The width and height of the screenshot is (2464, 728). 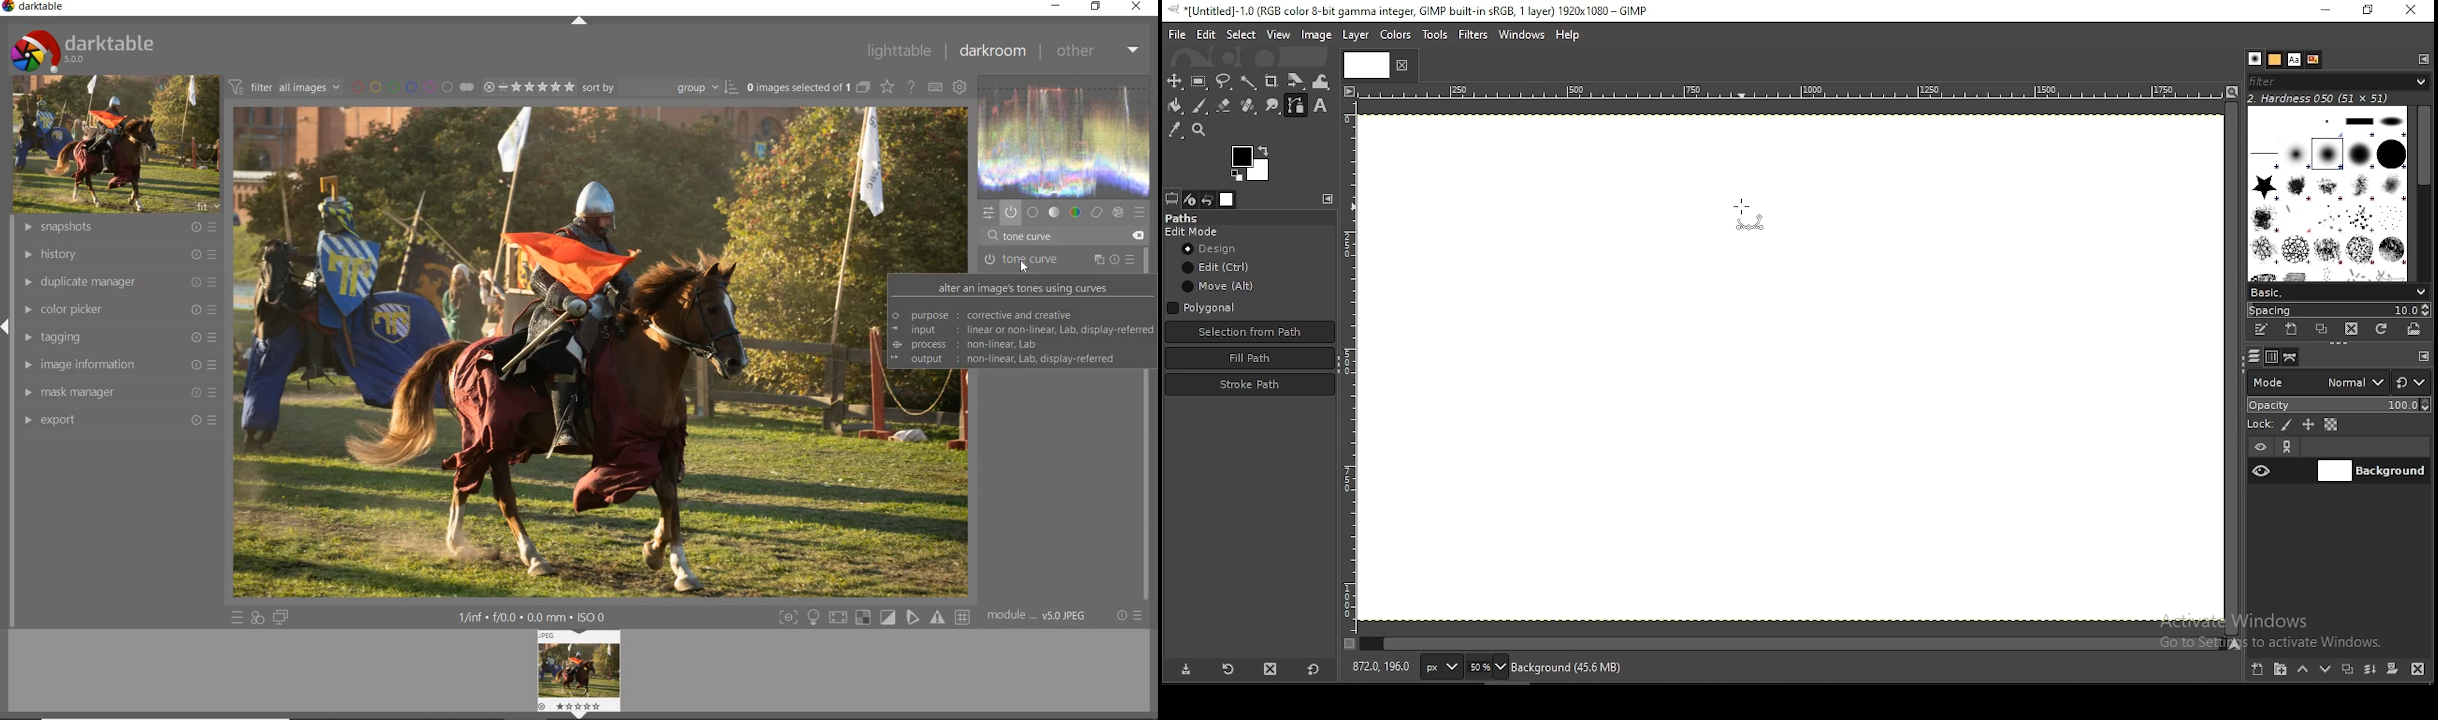 I want to click on display a second darkroom image widow, so click(x=281, y=617).